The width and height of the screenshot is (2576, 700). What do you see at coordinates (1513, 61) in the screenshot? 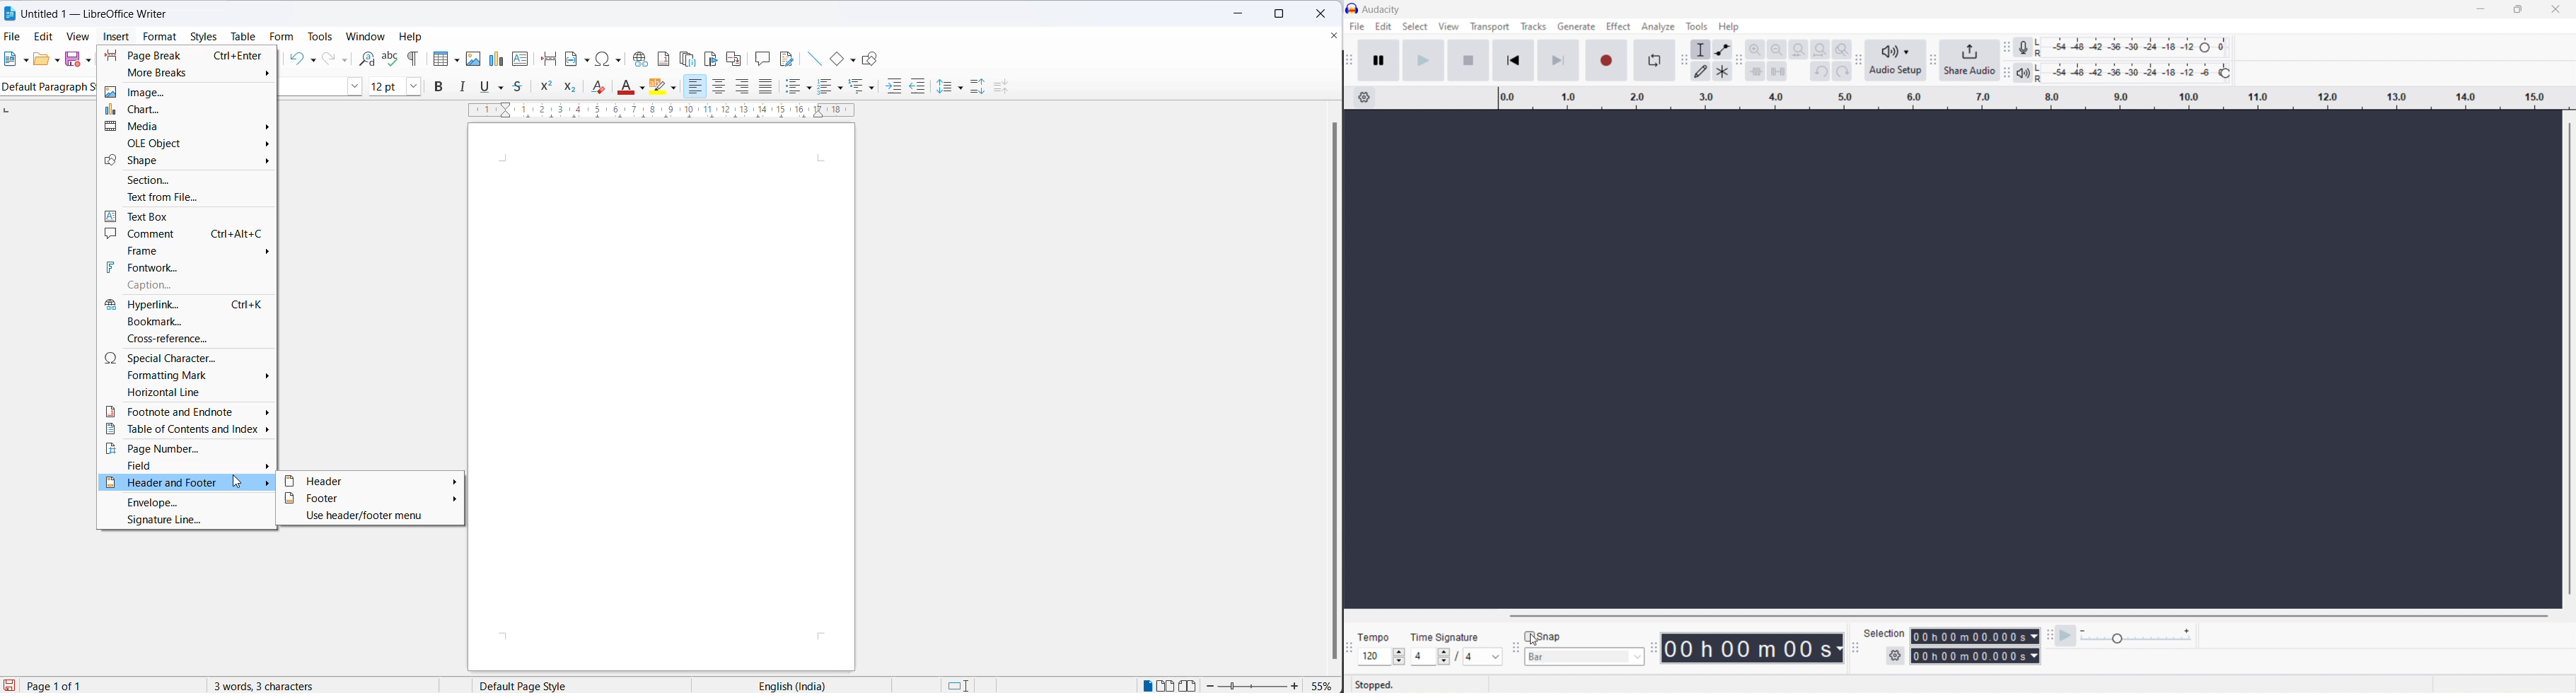
I see `skip to start` at bounding box center [1513, 61].